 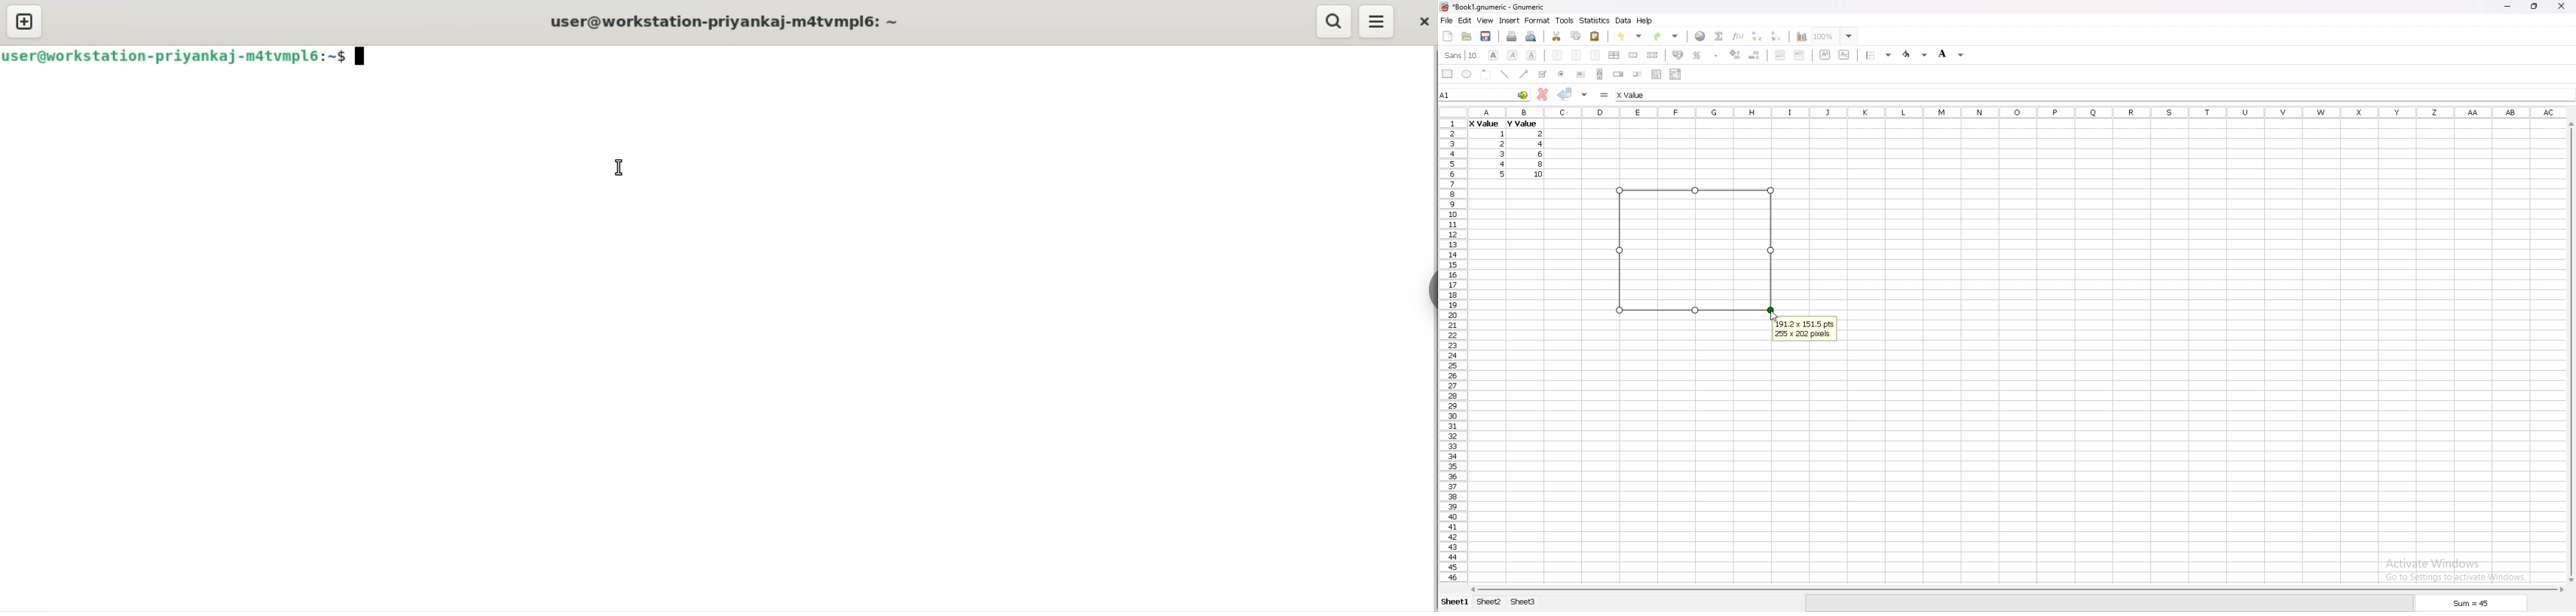 What do you see at coordinates (1564, 20) in the screenshot?
I see `tools` at bounding box center [1564, 20].